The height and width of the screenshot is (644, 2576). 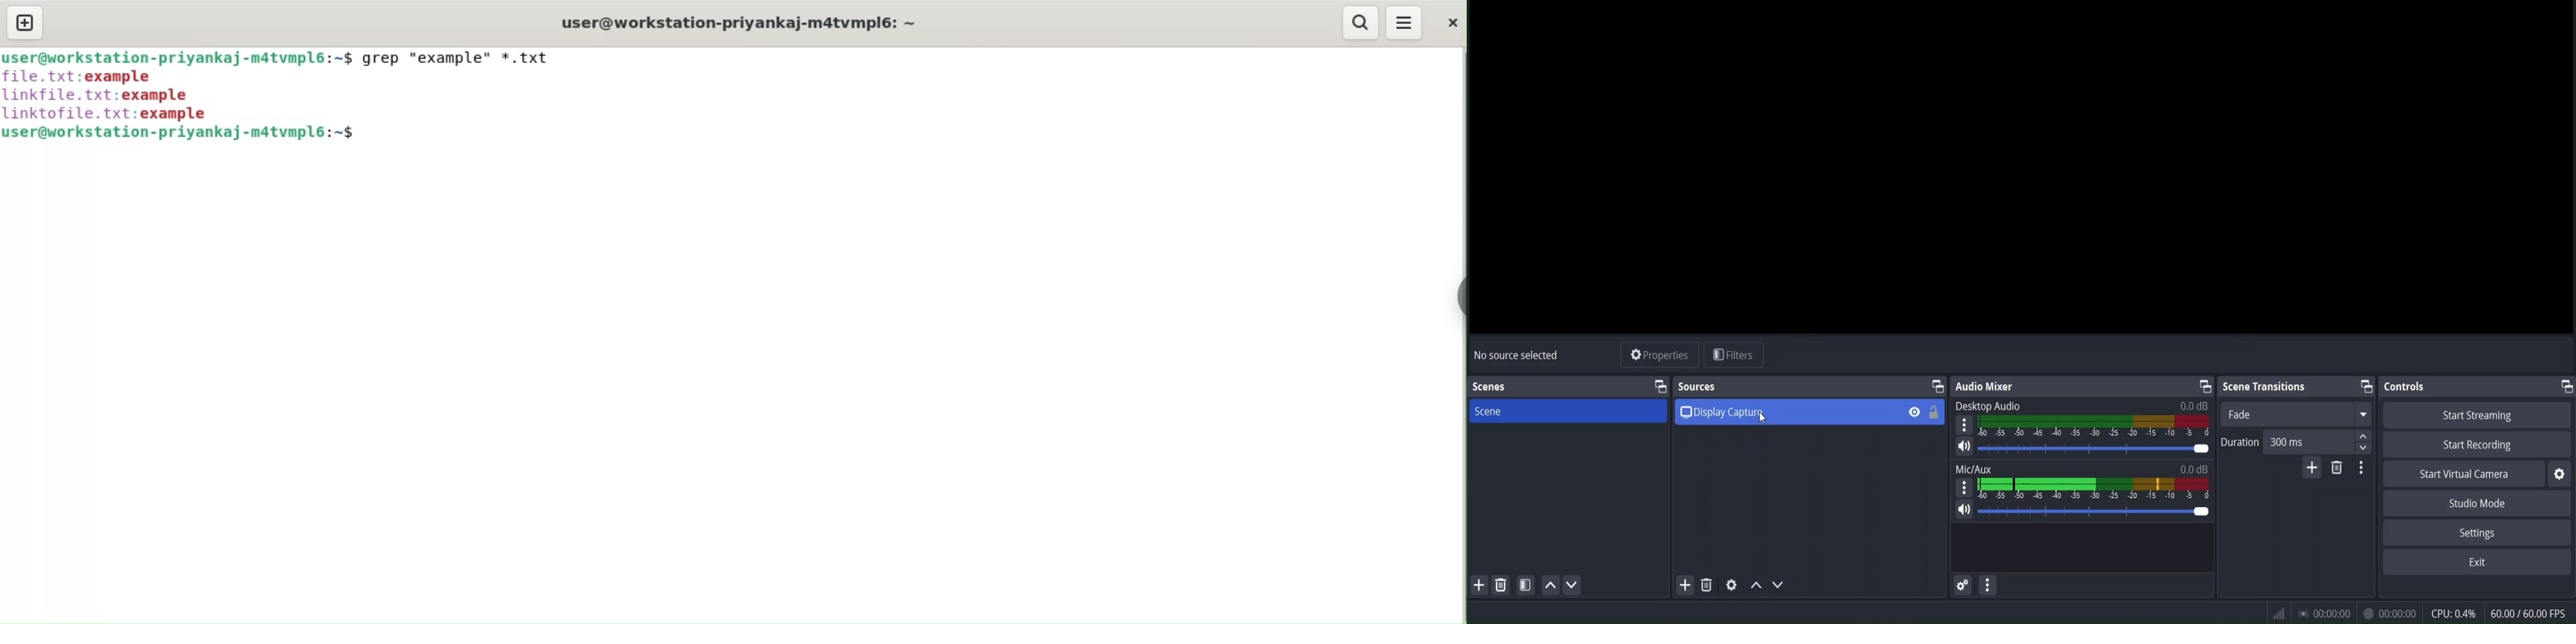 I want to click on mute, so click(x=1964, y=447).